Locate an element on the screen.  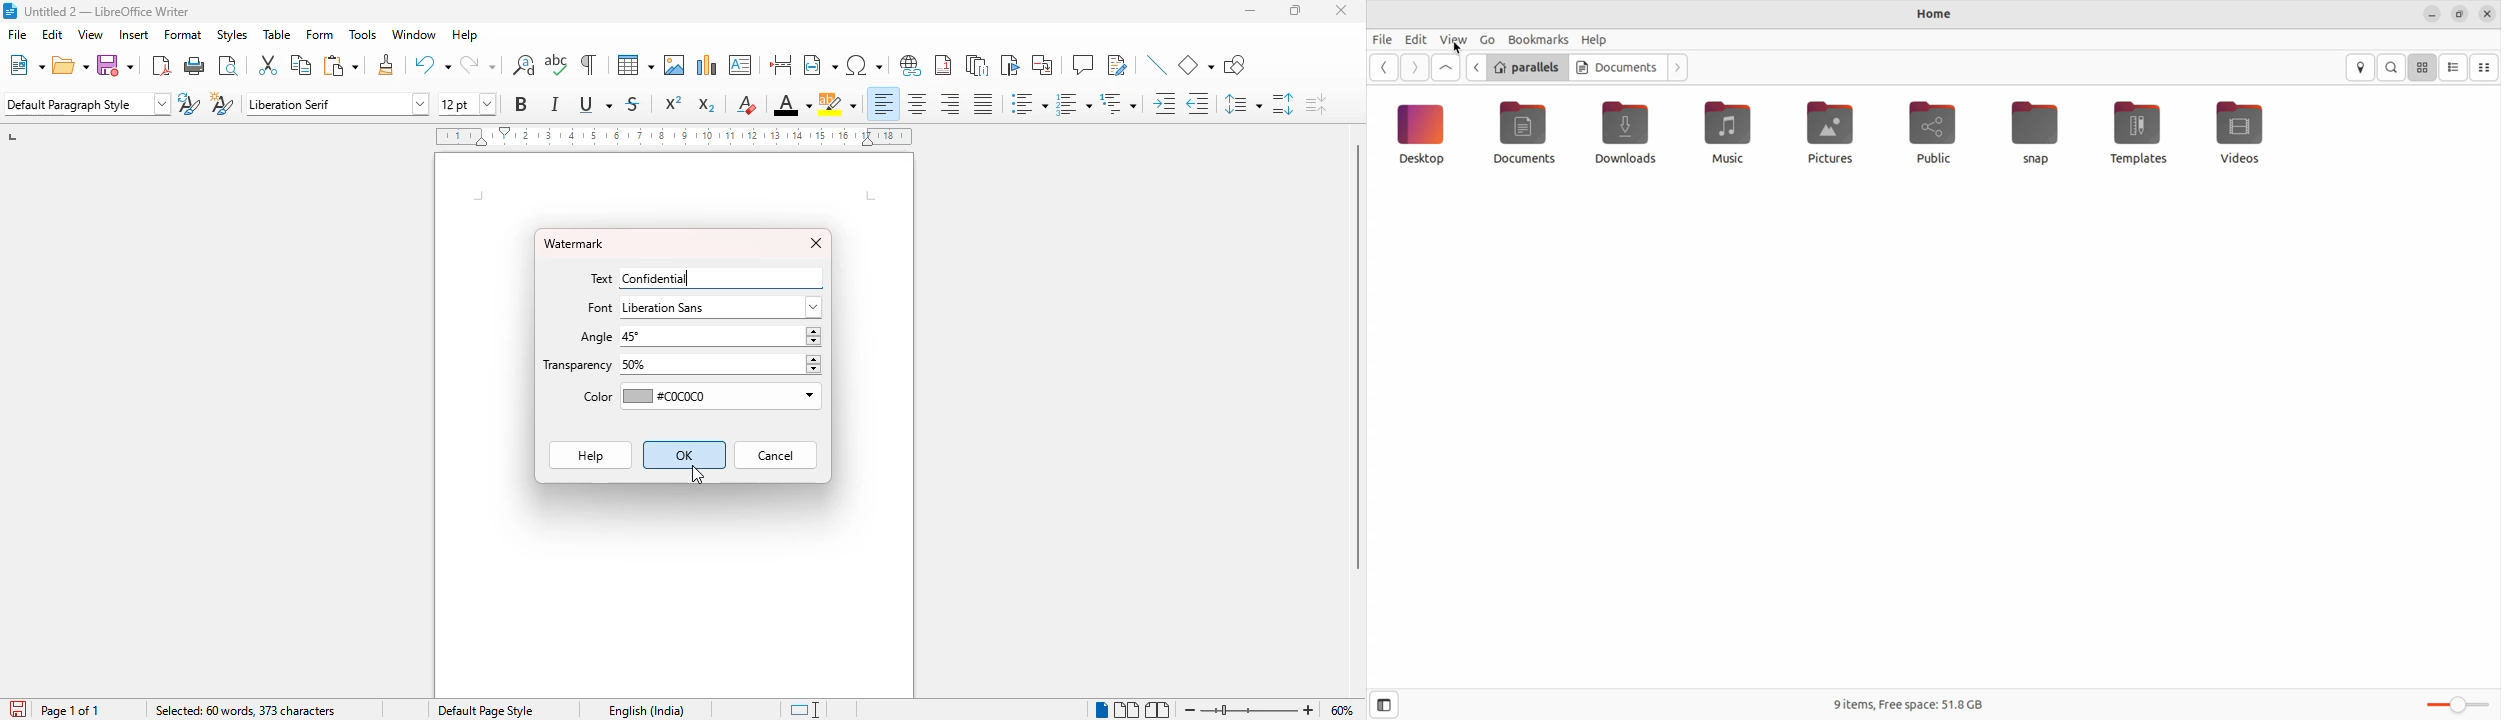
insert chart is located at coordinates (707, 64).